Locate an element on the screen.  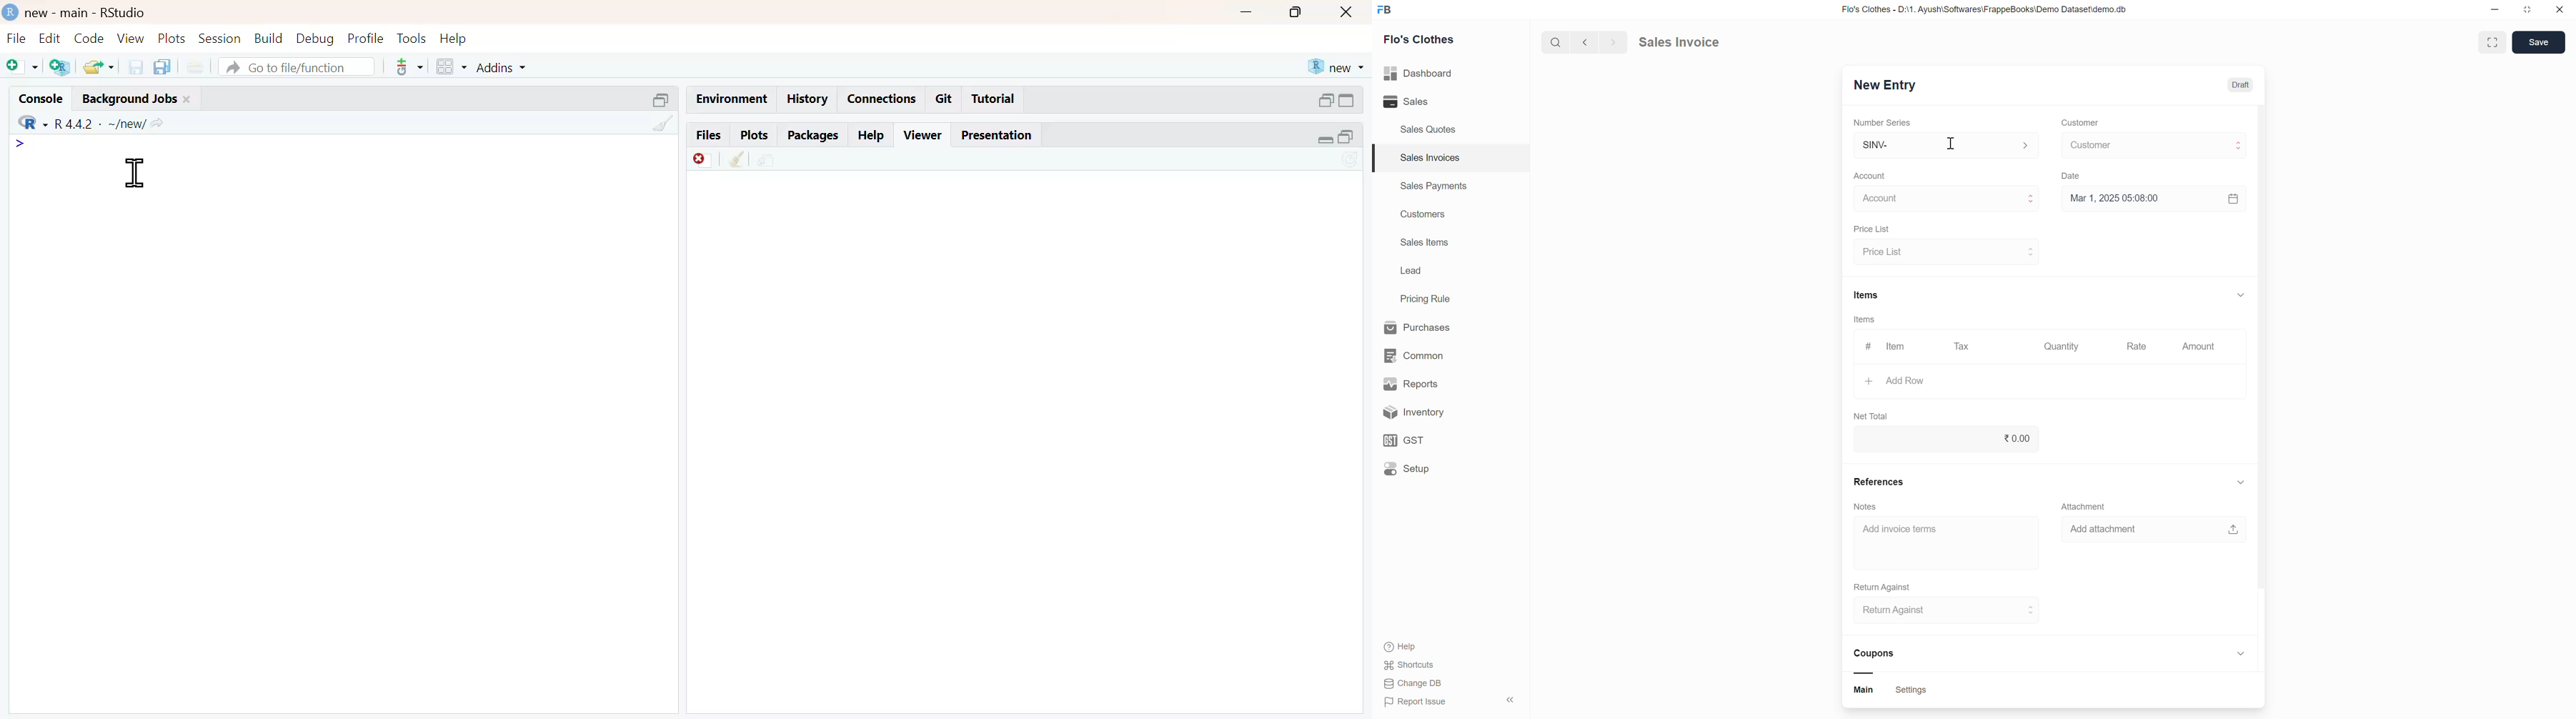
search  is located at coordinates (1554, 45).